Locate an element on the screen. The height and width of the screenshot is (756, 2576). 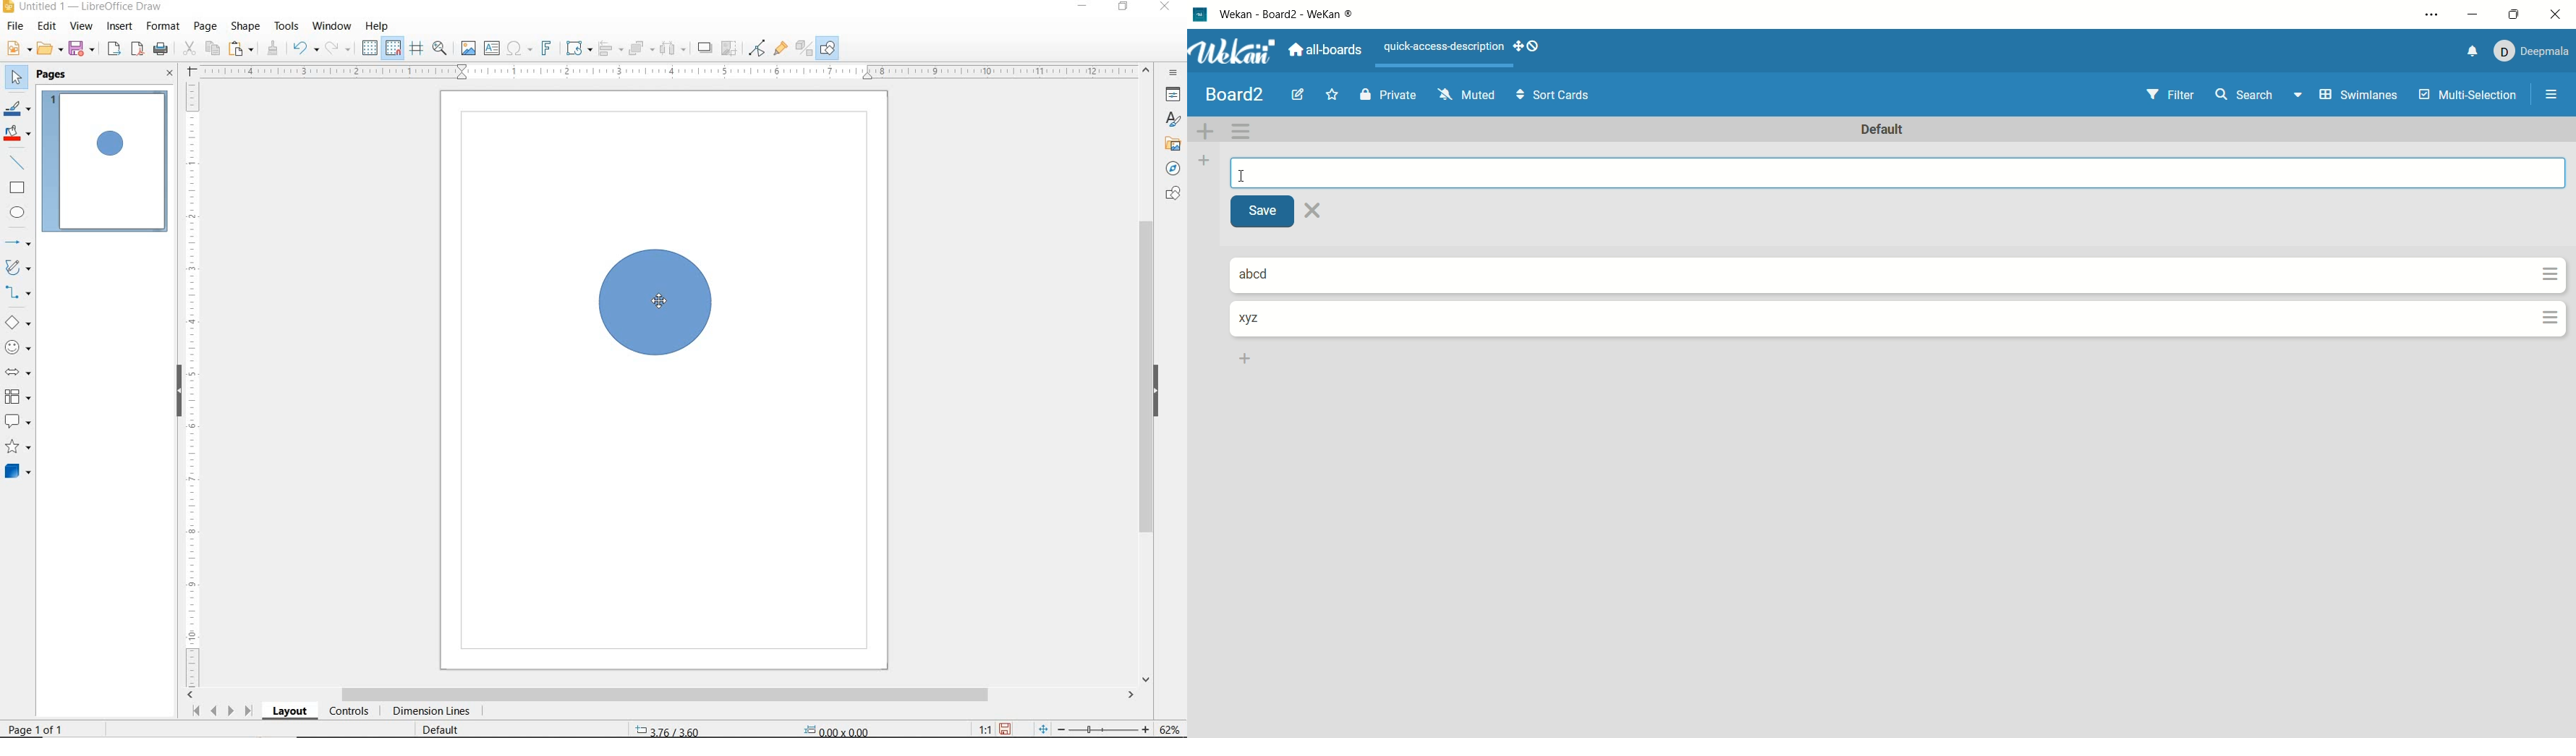
INSERT FRONTWORK TEXT is located at coordinates (550, 48).